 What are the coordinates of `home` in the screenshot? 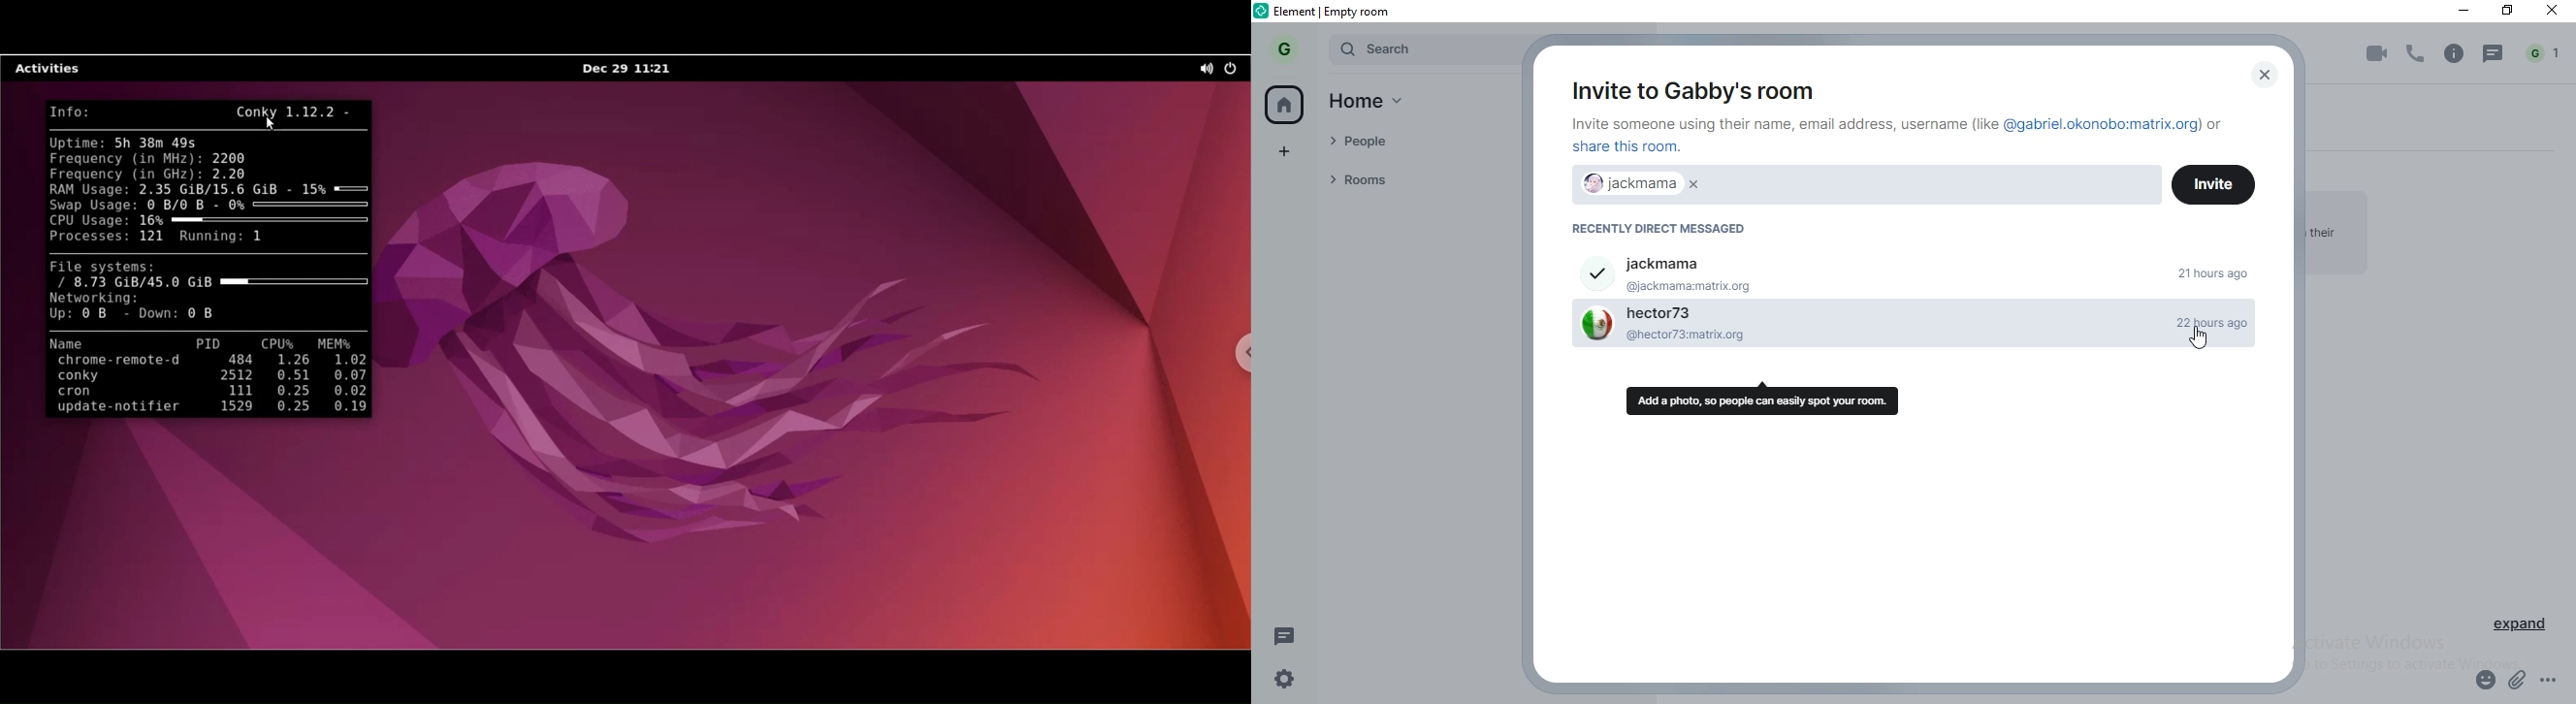 It's located at (1287, 104).